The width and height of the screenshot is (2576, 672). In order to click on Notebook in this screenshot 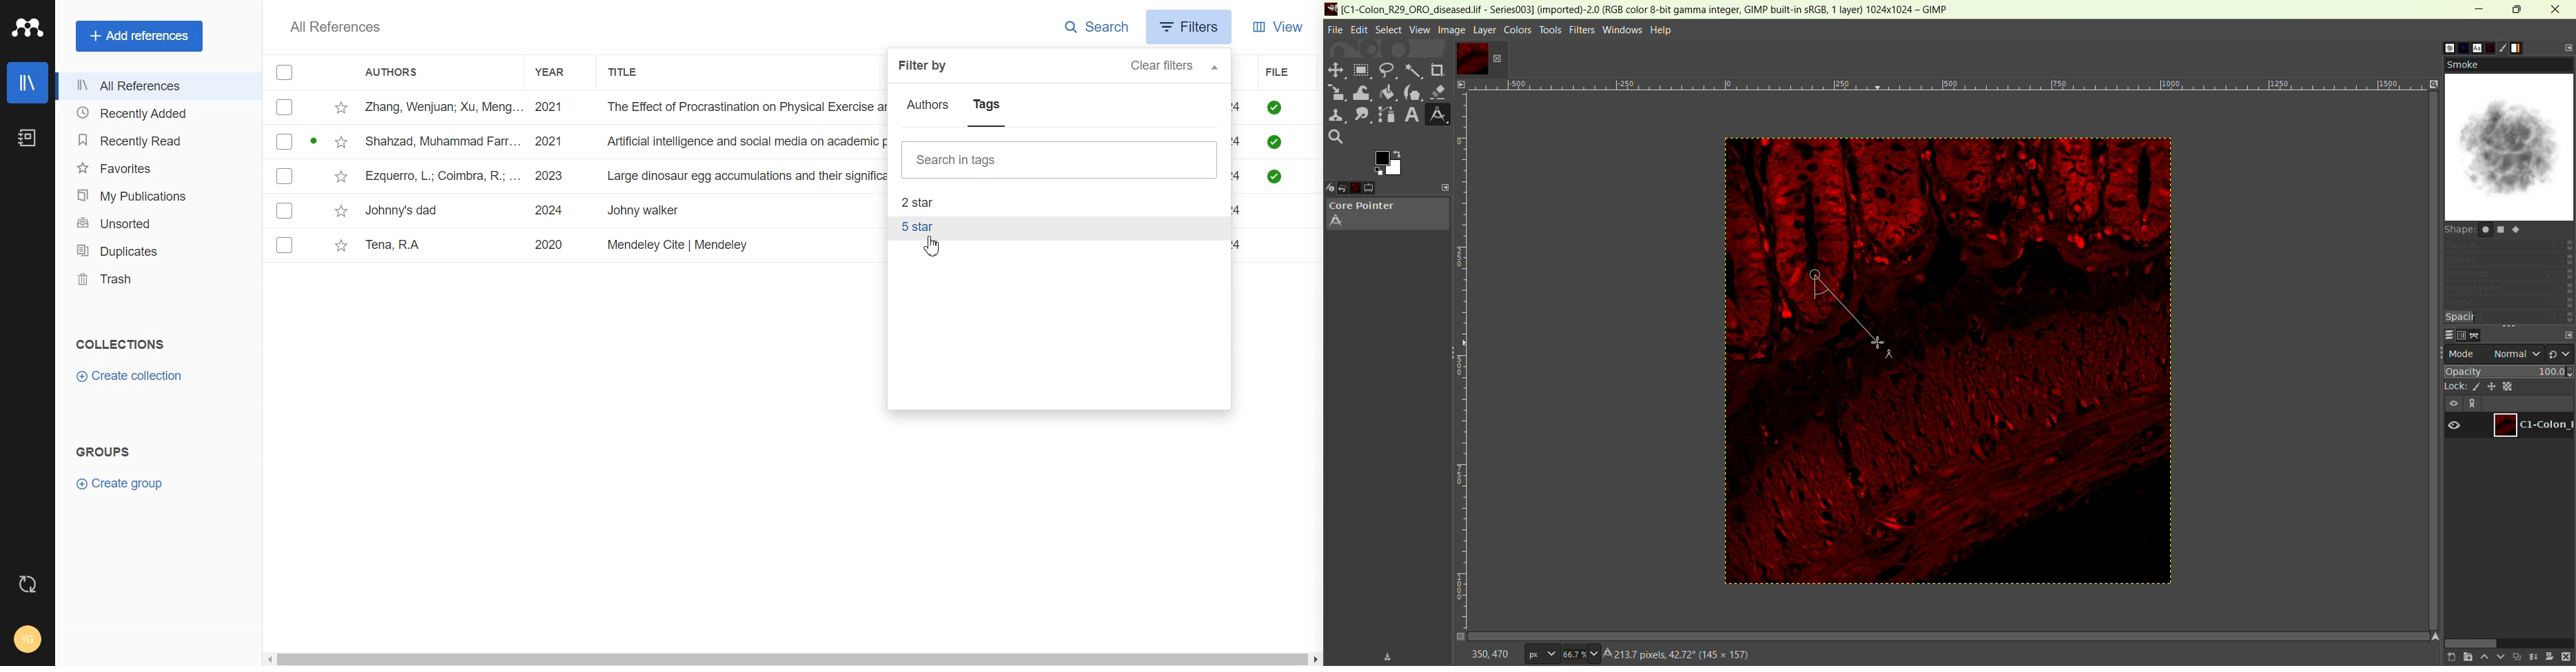, I will do `click(27, 138)`.